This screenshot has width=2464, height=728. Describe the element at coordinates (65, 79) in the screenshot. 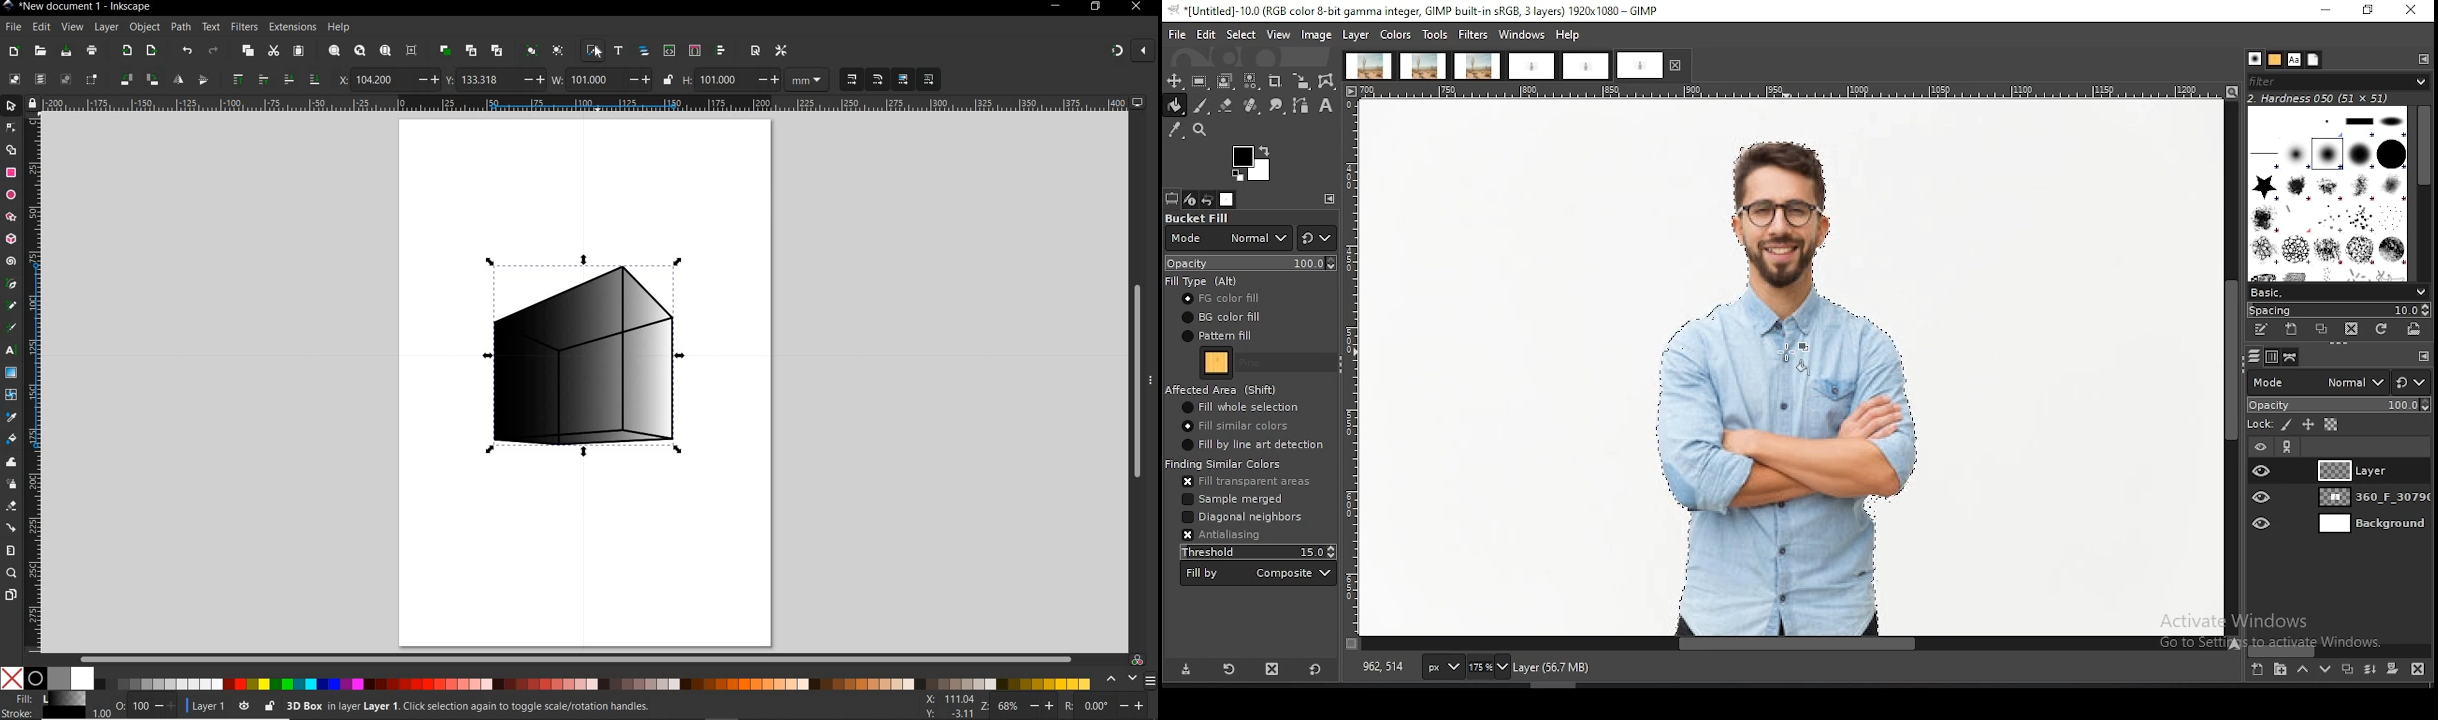

I see `DESELECT ANY SELECTED OBJECT` at that location.